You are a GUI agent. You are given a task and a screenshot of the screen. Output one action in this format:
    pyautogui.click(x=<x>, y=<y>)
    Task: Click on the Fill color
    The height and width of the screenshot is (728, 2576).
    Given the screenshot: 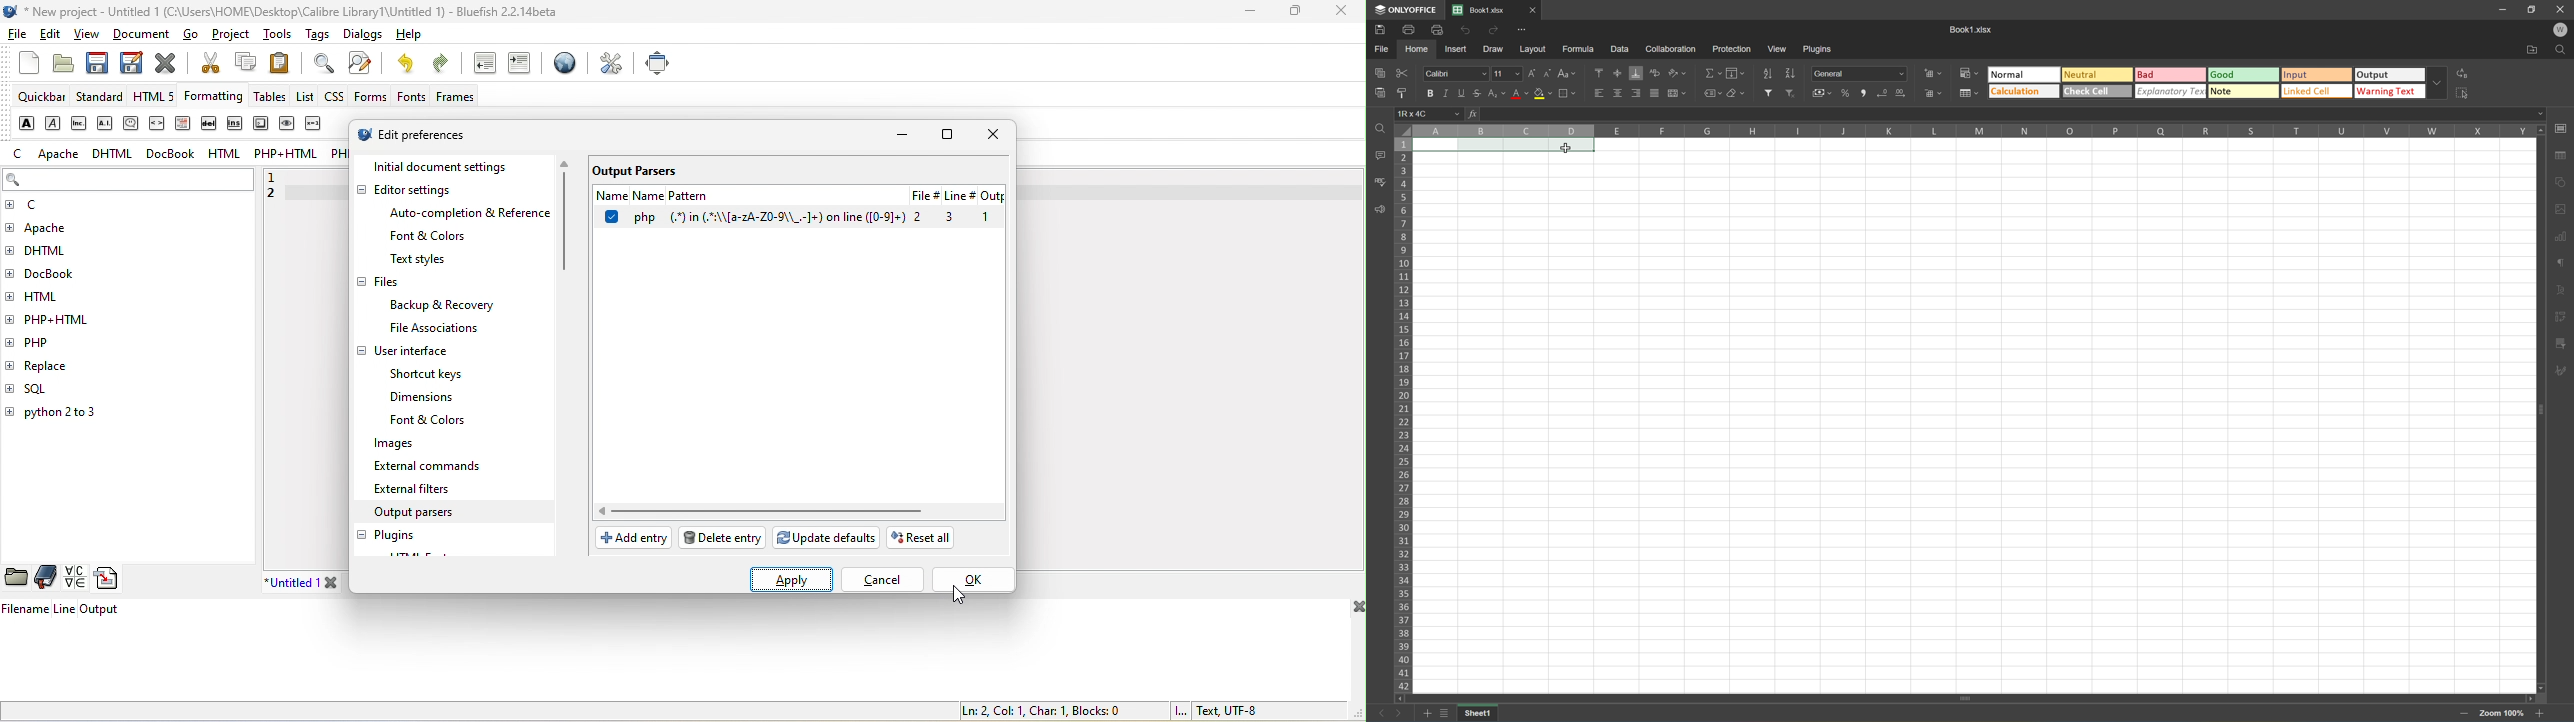 What is the action you would take?
    pyautogui.click(x=1543, y=94)
    